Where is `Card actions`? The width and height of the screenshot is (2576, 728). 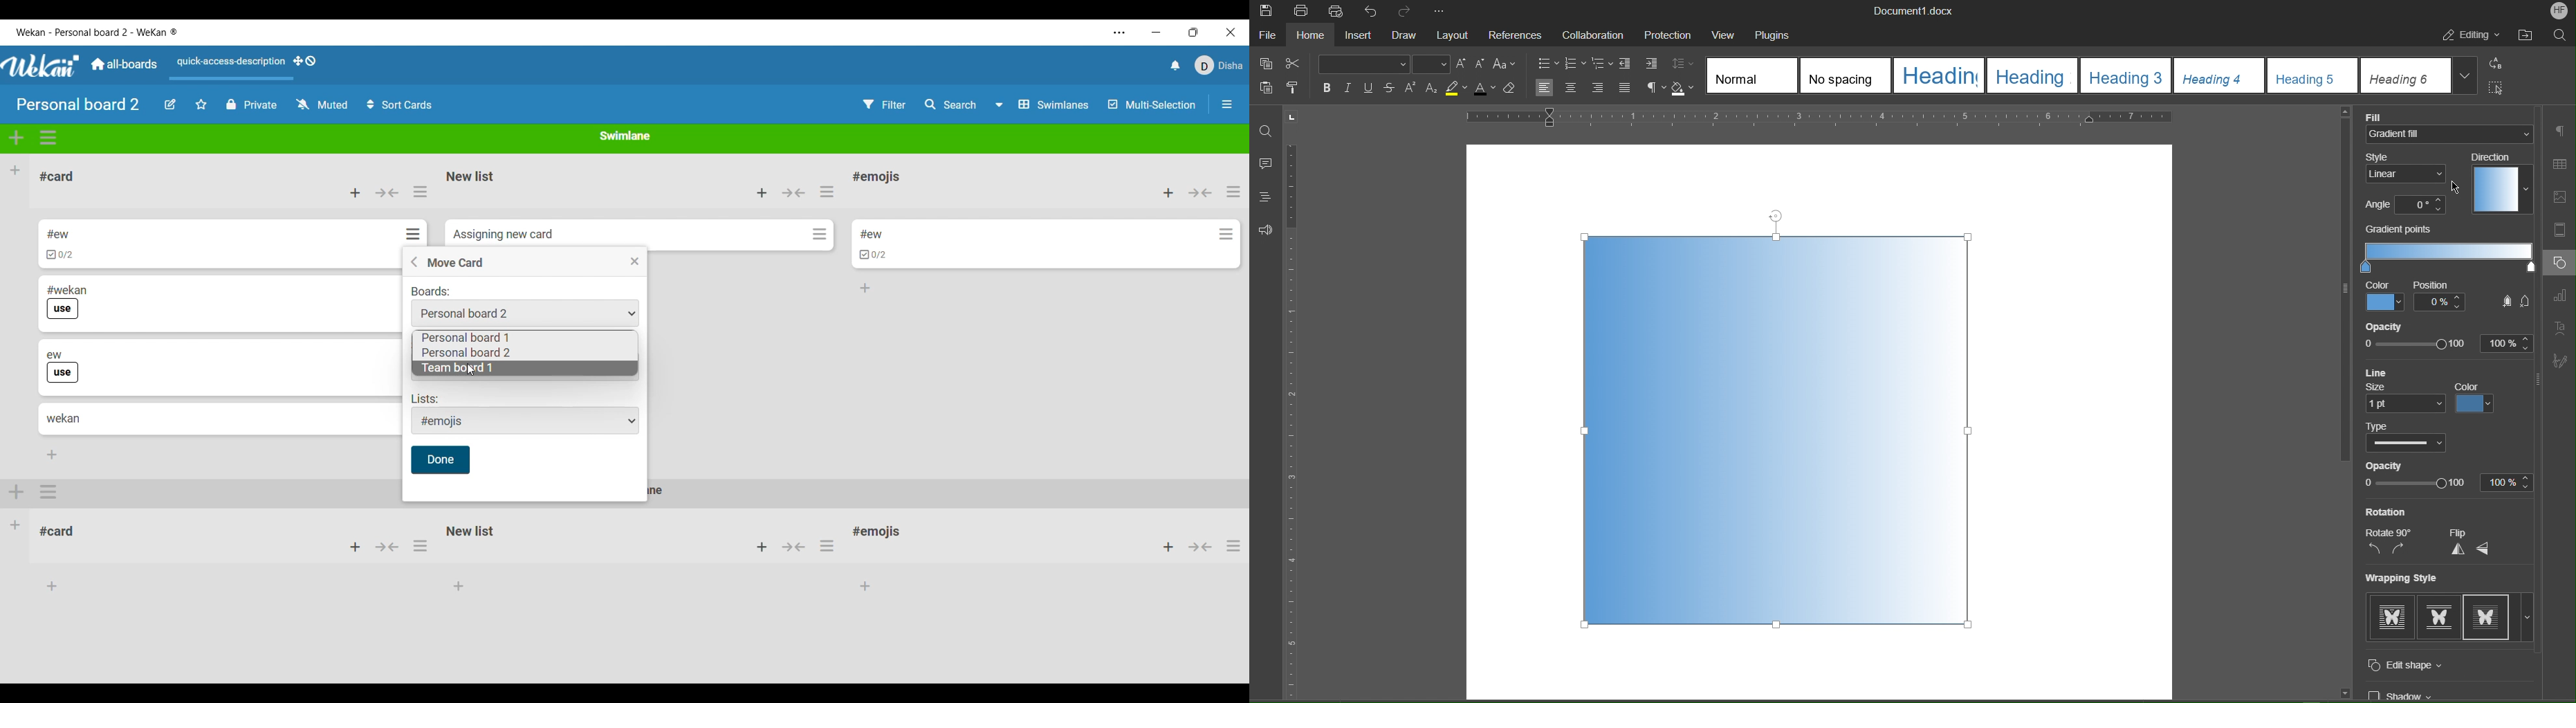
Card actions is located at coordinates (820, 234).